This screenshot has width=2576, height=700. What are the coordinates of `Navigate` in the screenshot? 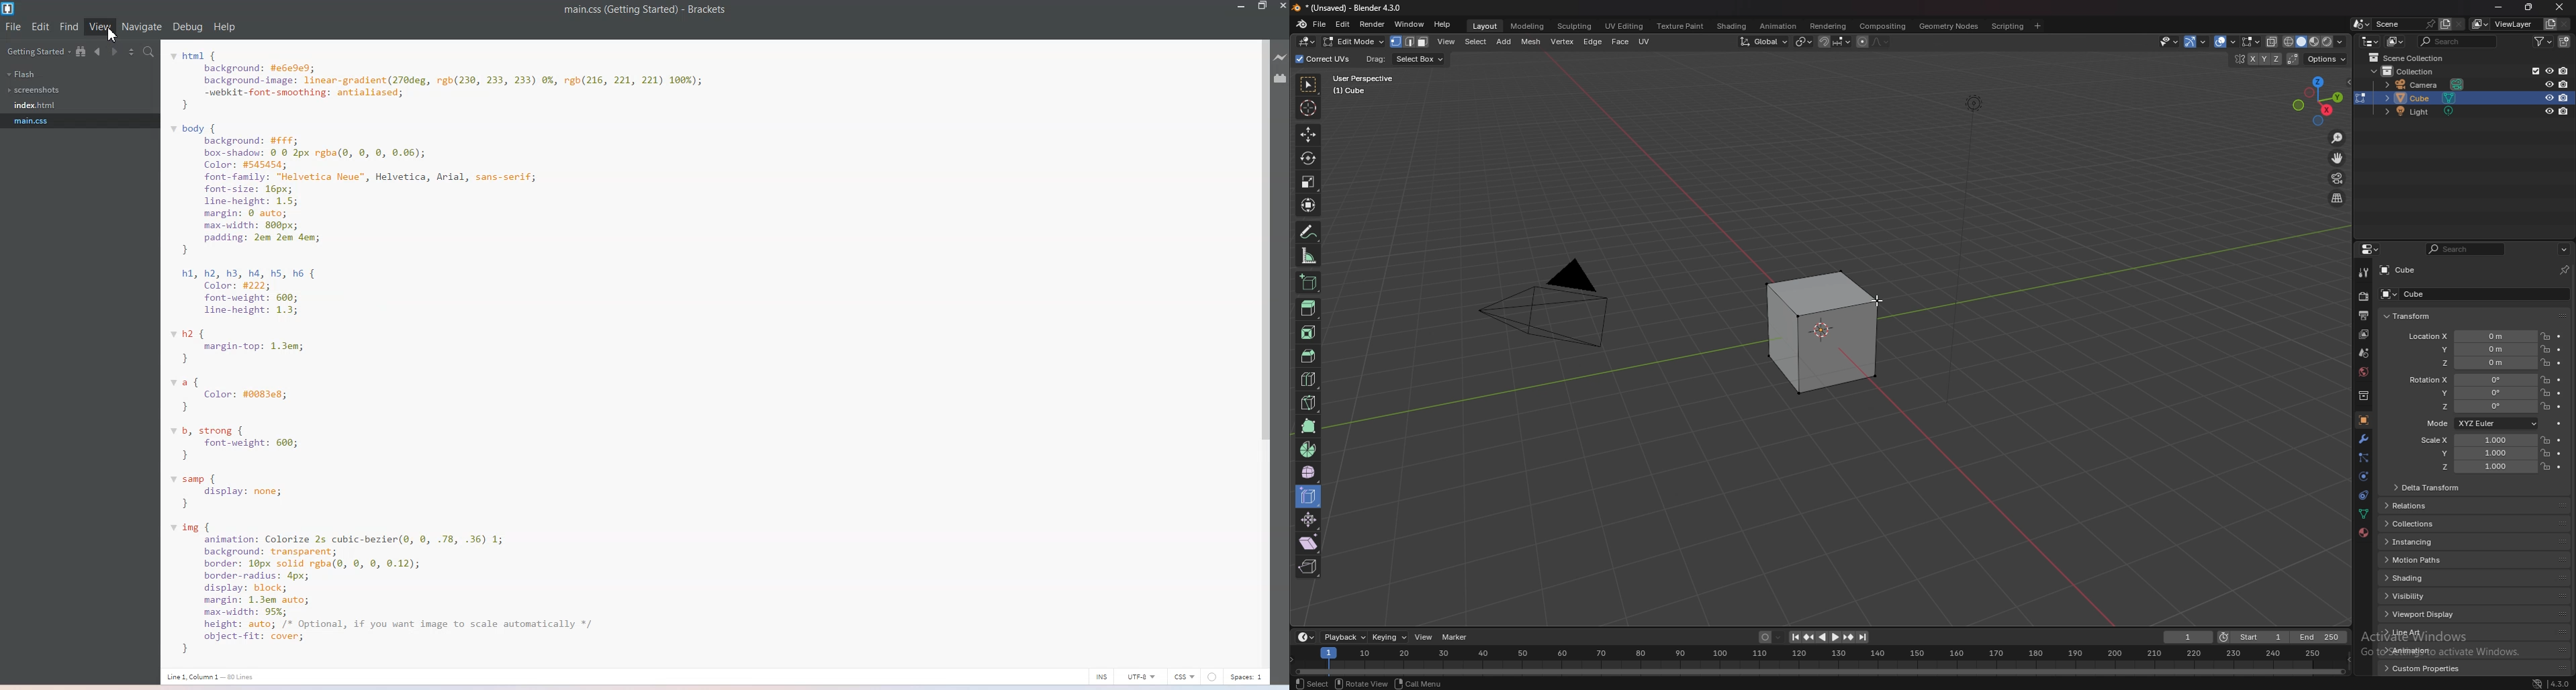 It's located at (142, 27).